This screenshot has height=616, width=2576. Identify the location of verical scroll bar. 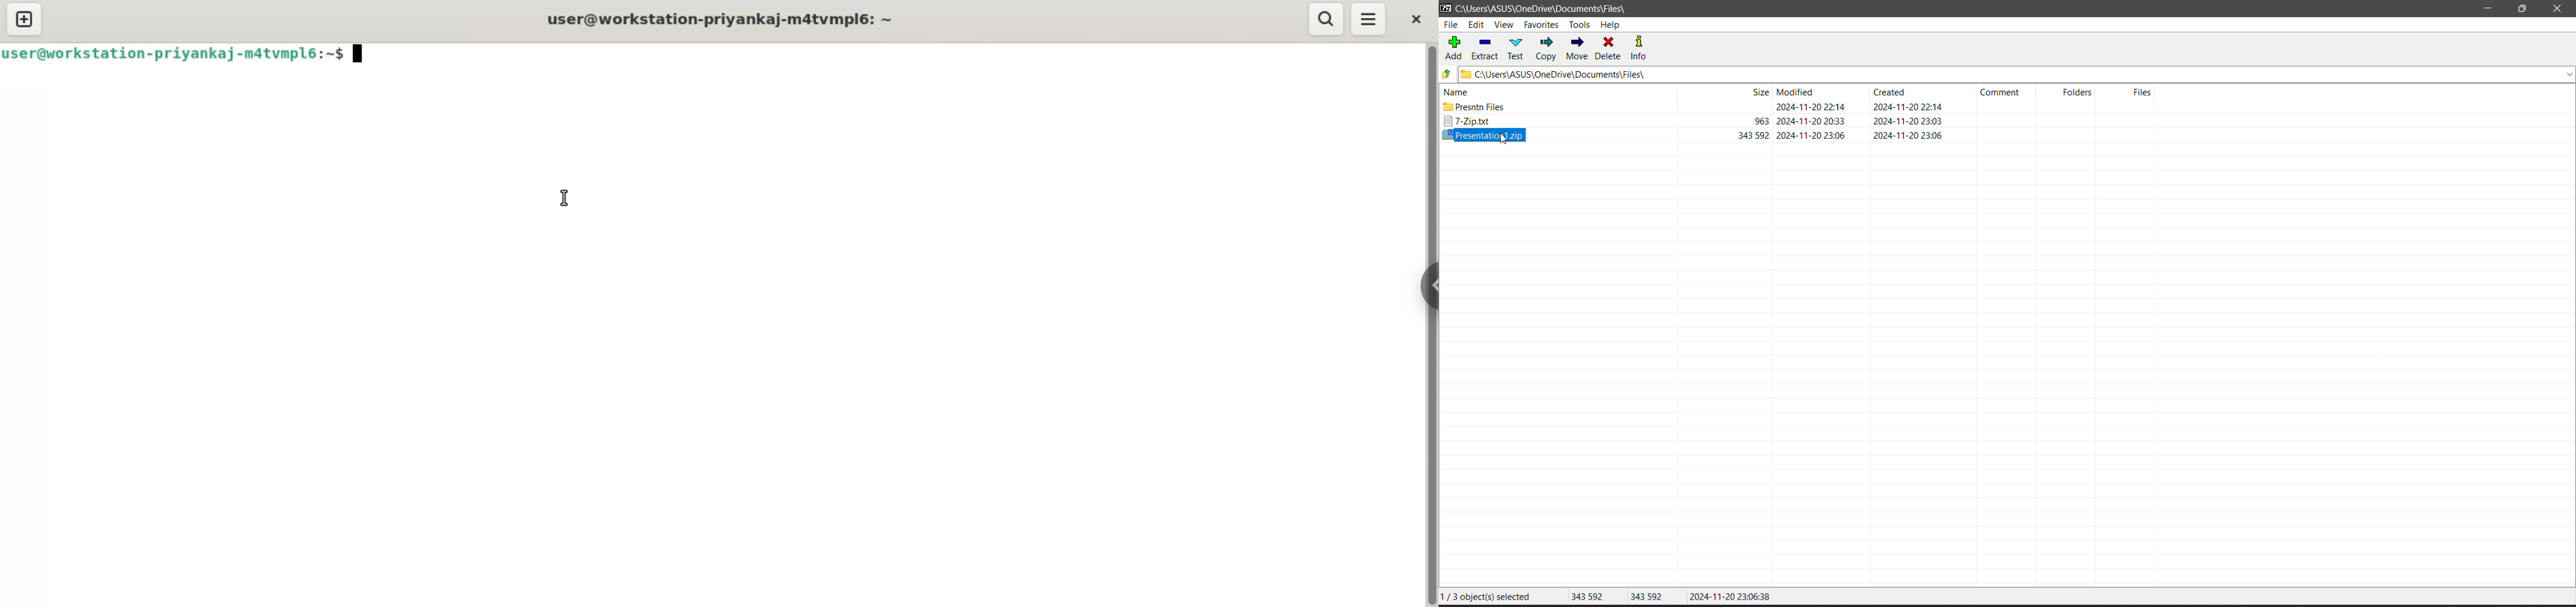
(1430, 324).